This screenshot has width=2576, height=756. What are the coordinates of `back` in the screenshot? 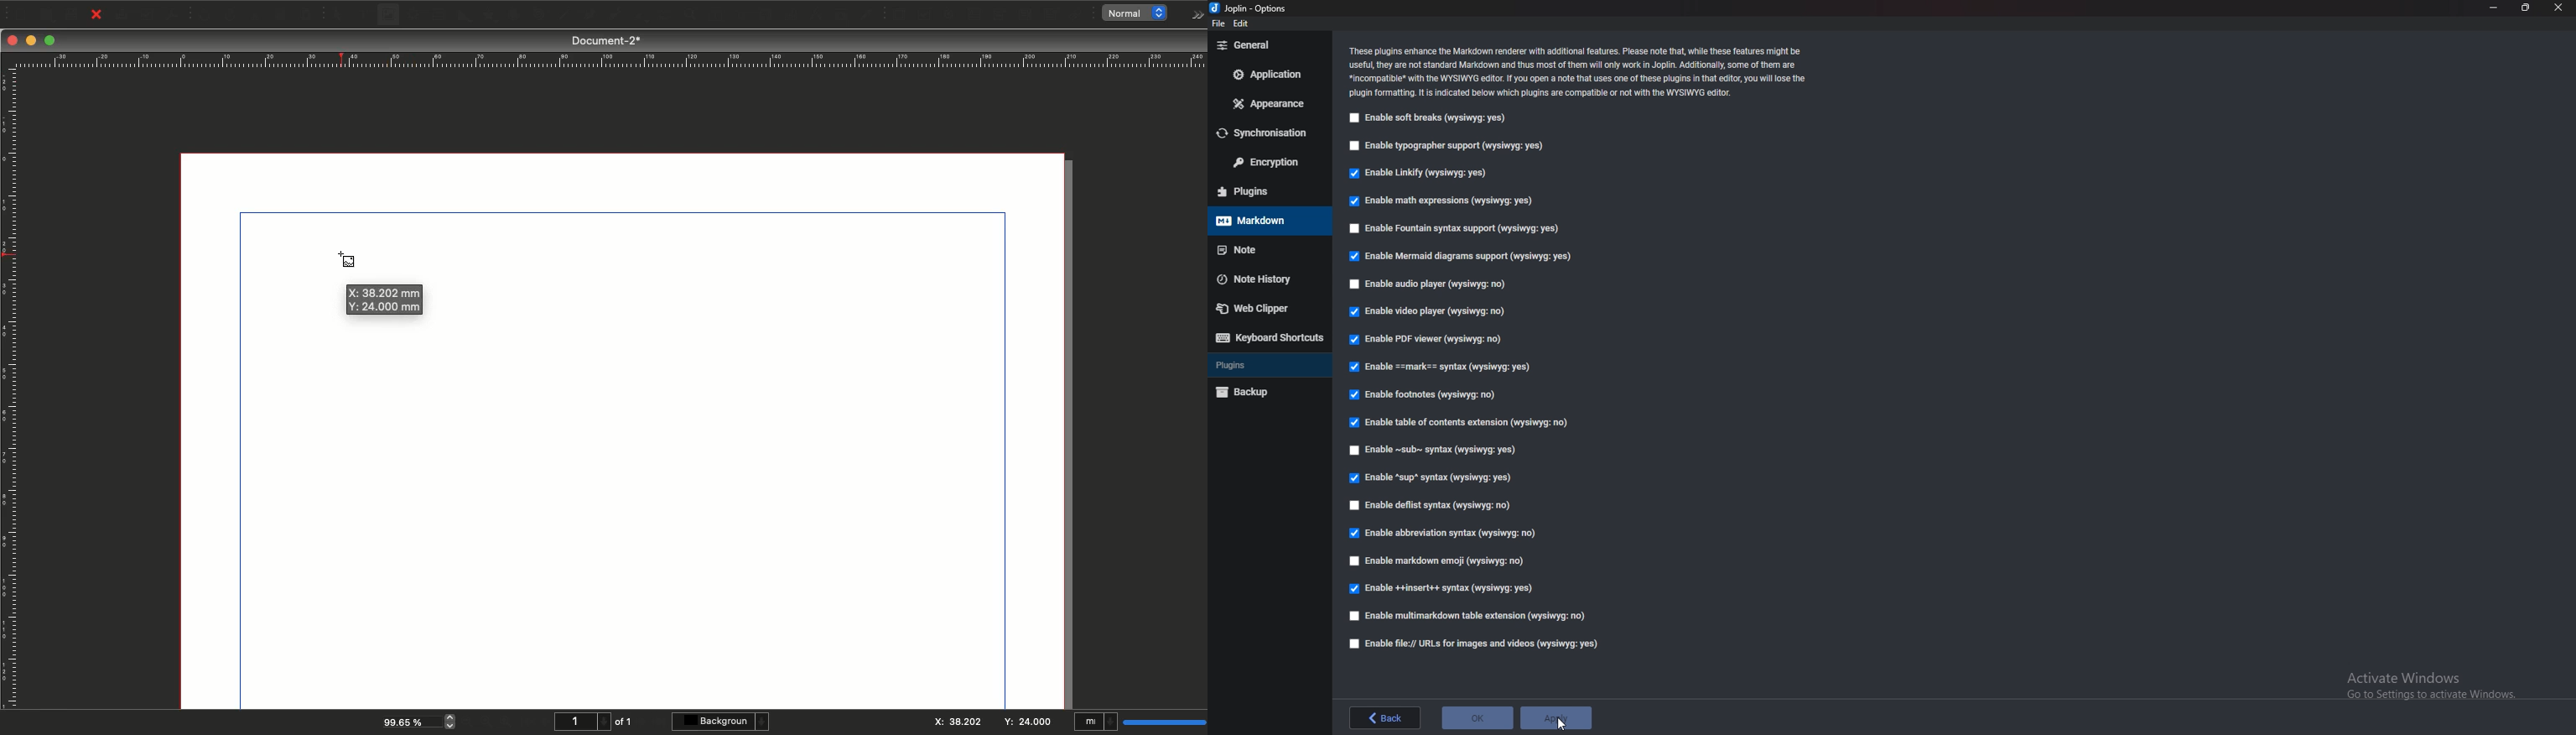 It's located at (1385, 719).